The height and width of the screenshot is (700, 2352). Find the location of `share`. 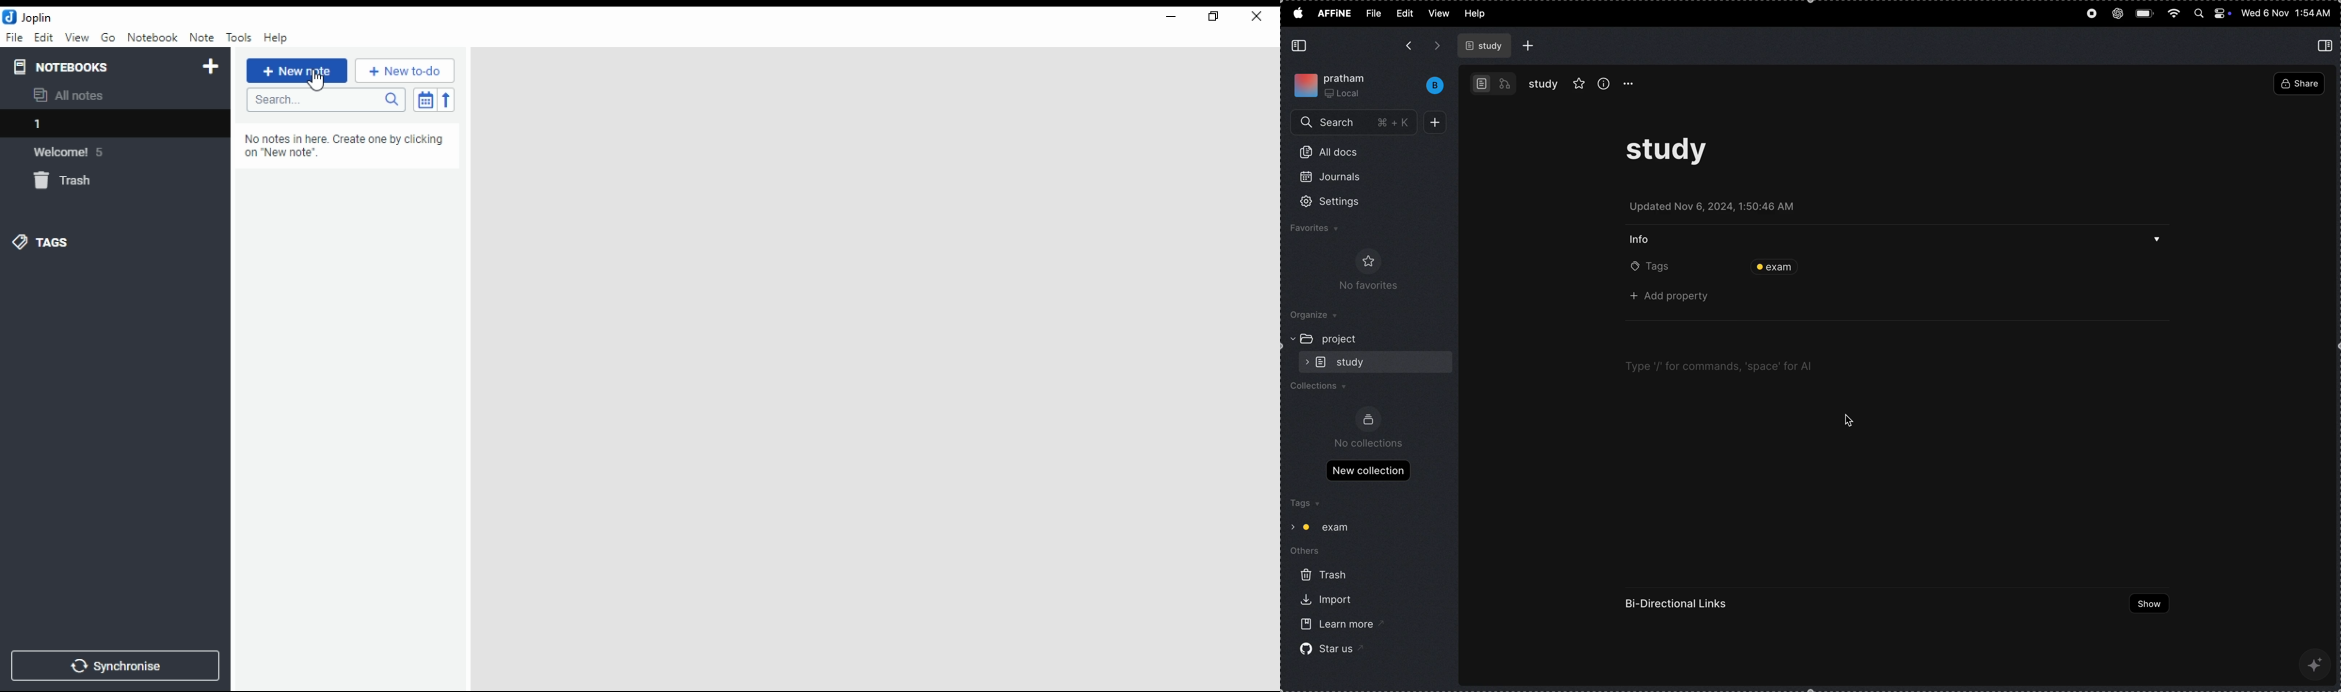

share is located at coordinates (2298, 85).